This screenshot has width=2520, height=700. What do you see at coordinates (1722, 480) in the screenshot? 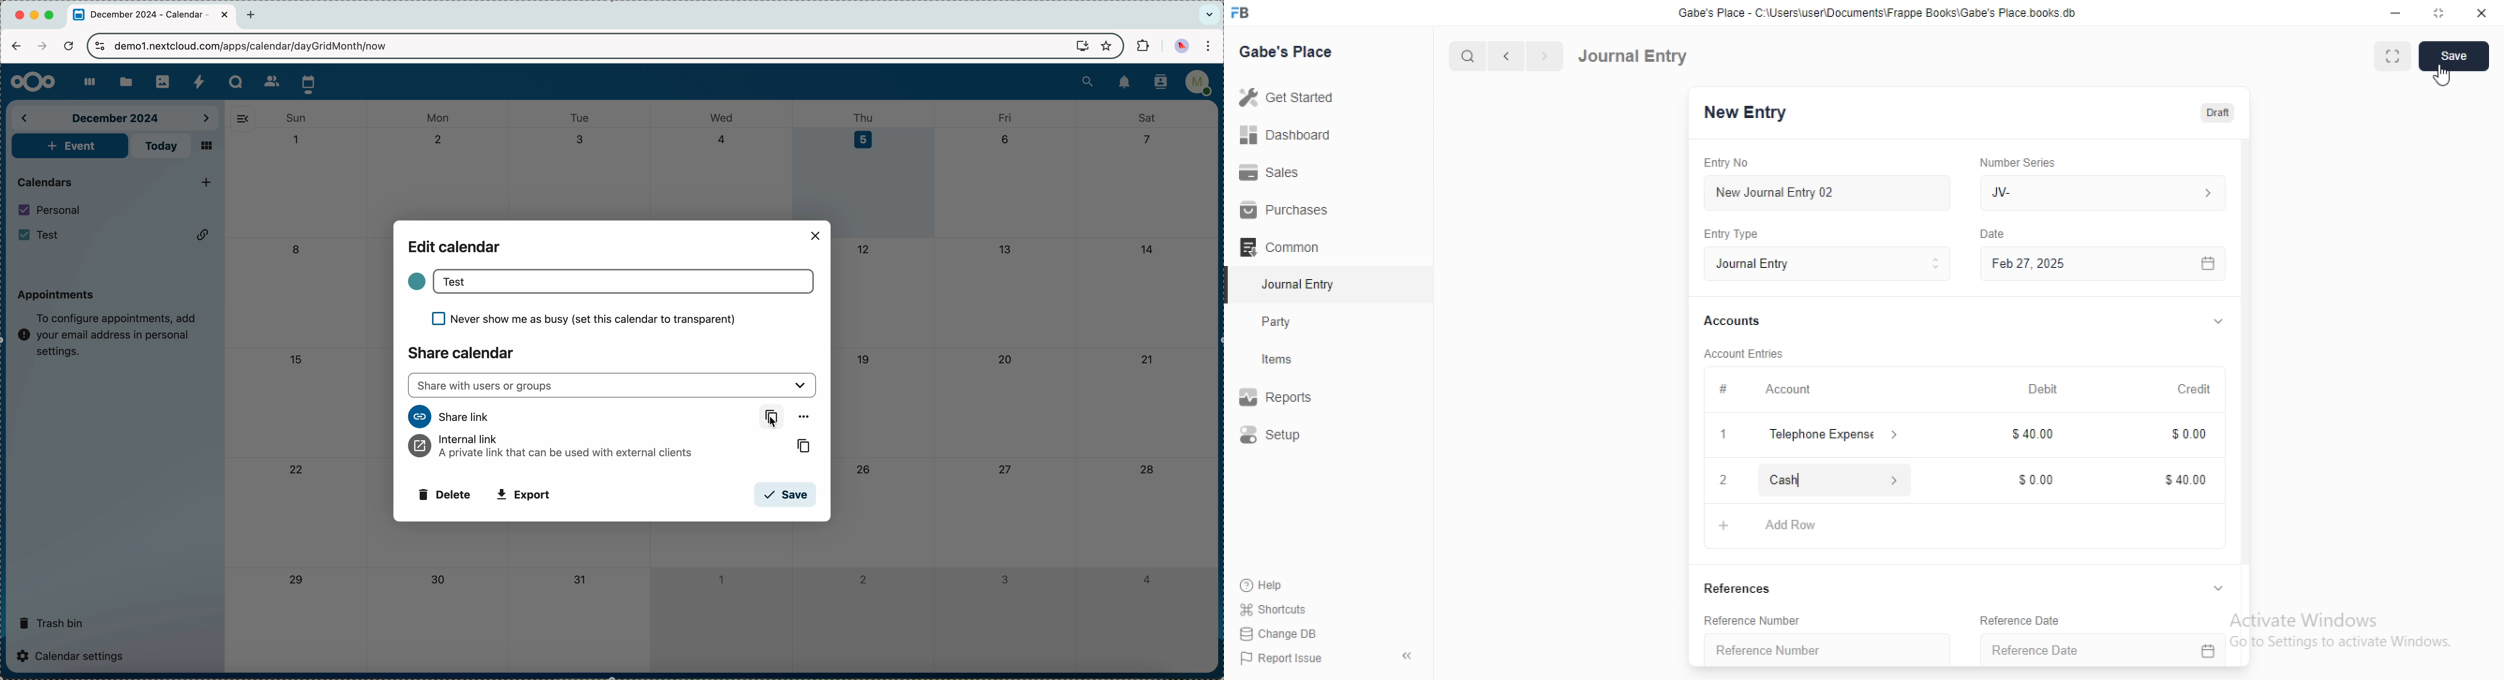
I see `2` at bounding box center [1722, 480].